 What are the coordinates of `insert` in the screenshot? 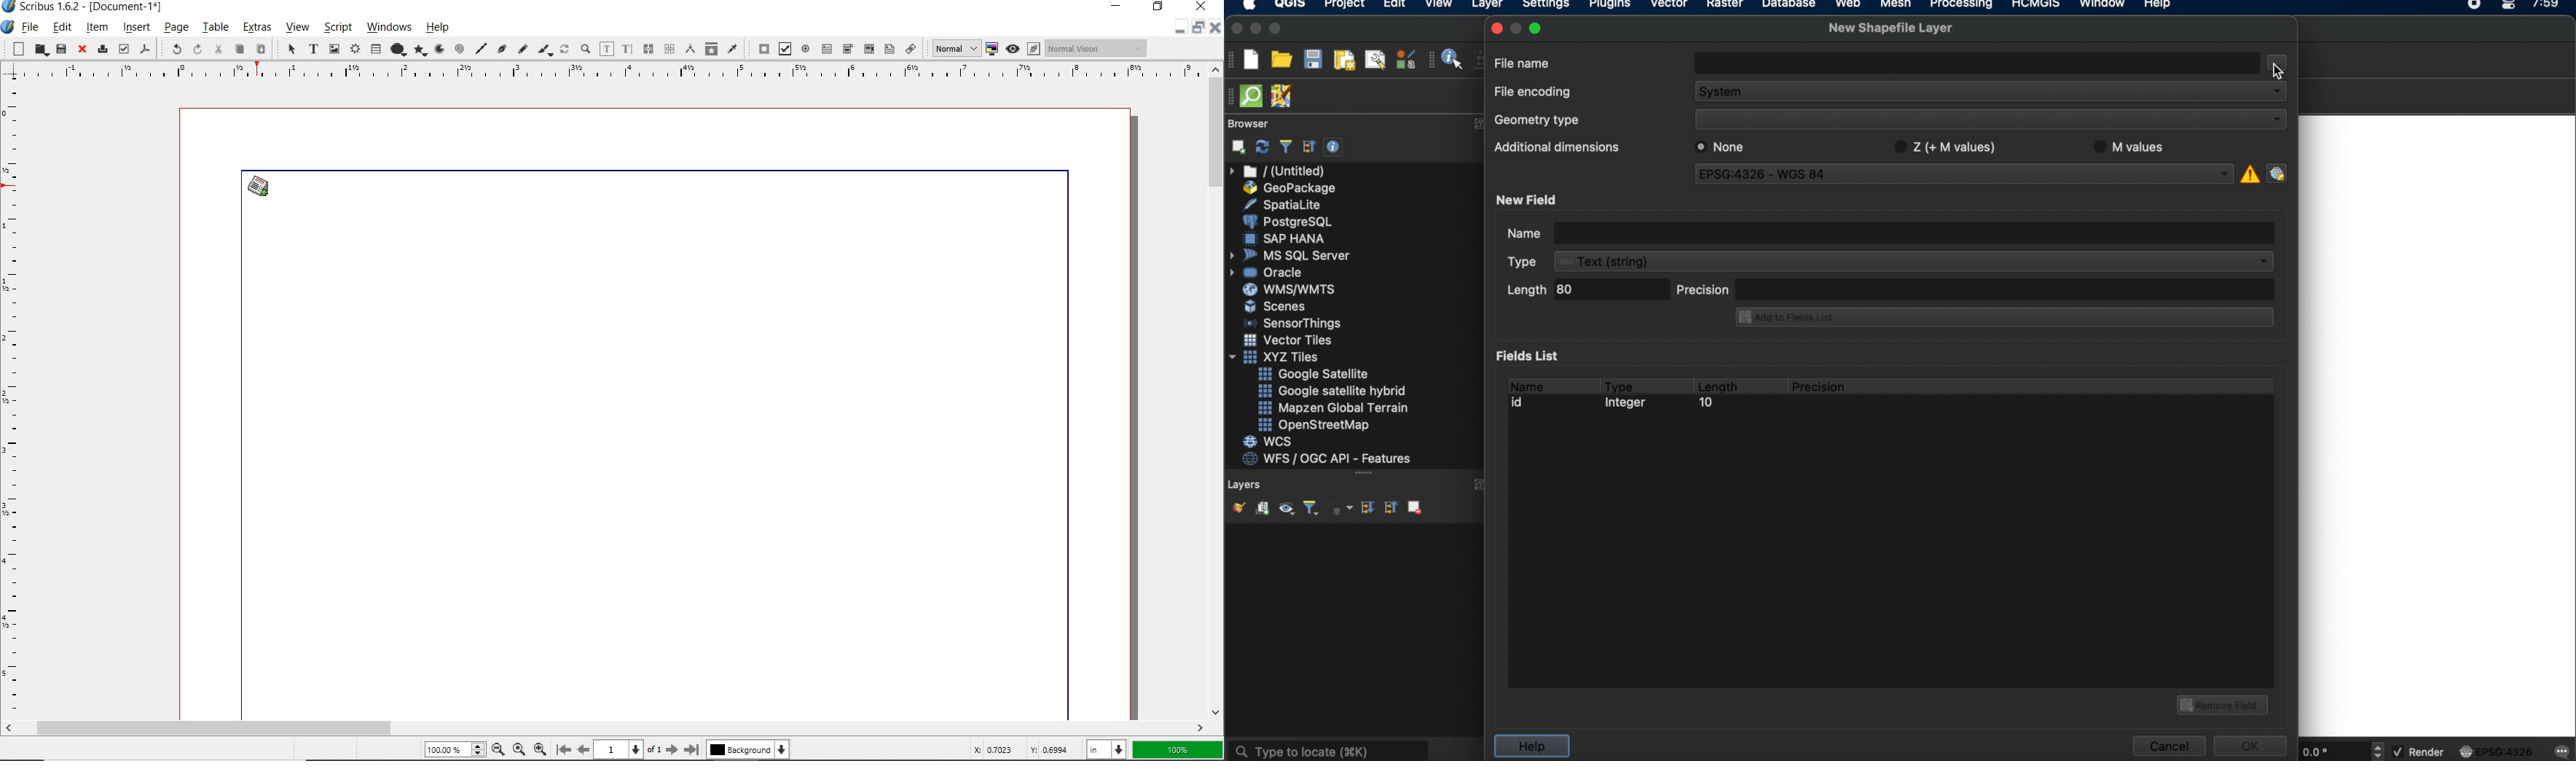 It's located at (136, 28).